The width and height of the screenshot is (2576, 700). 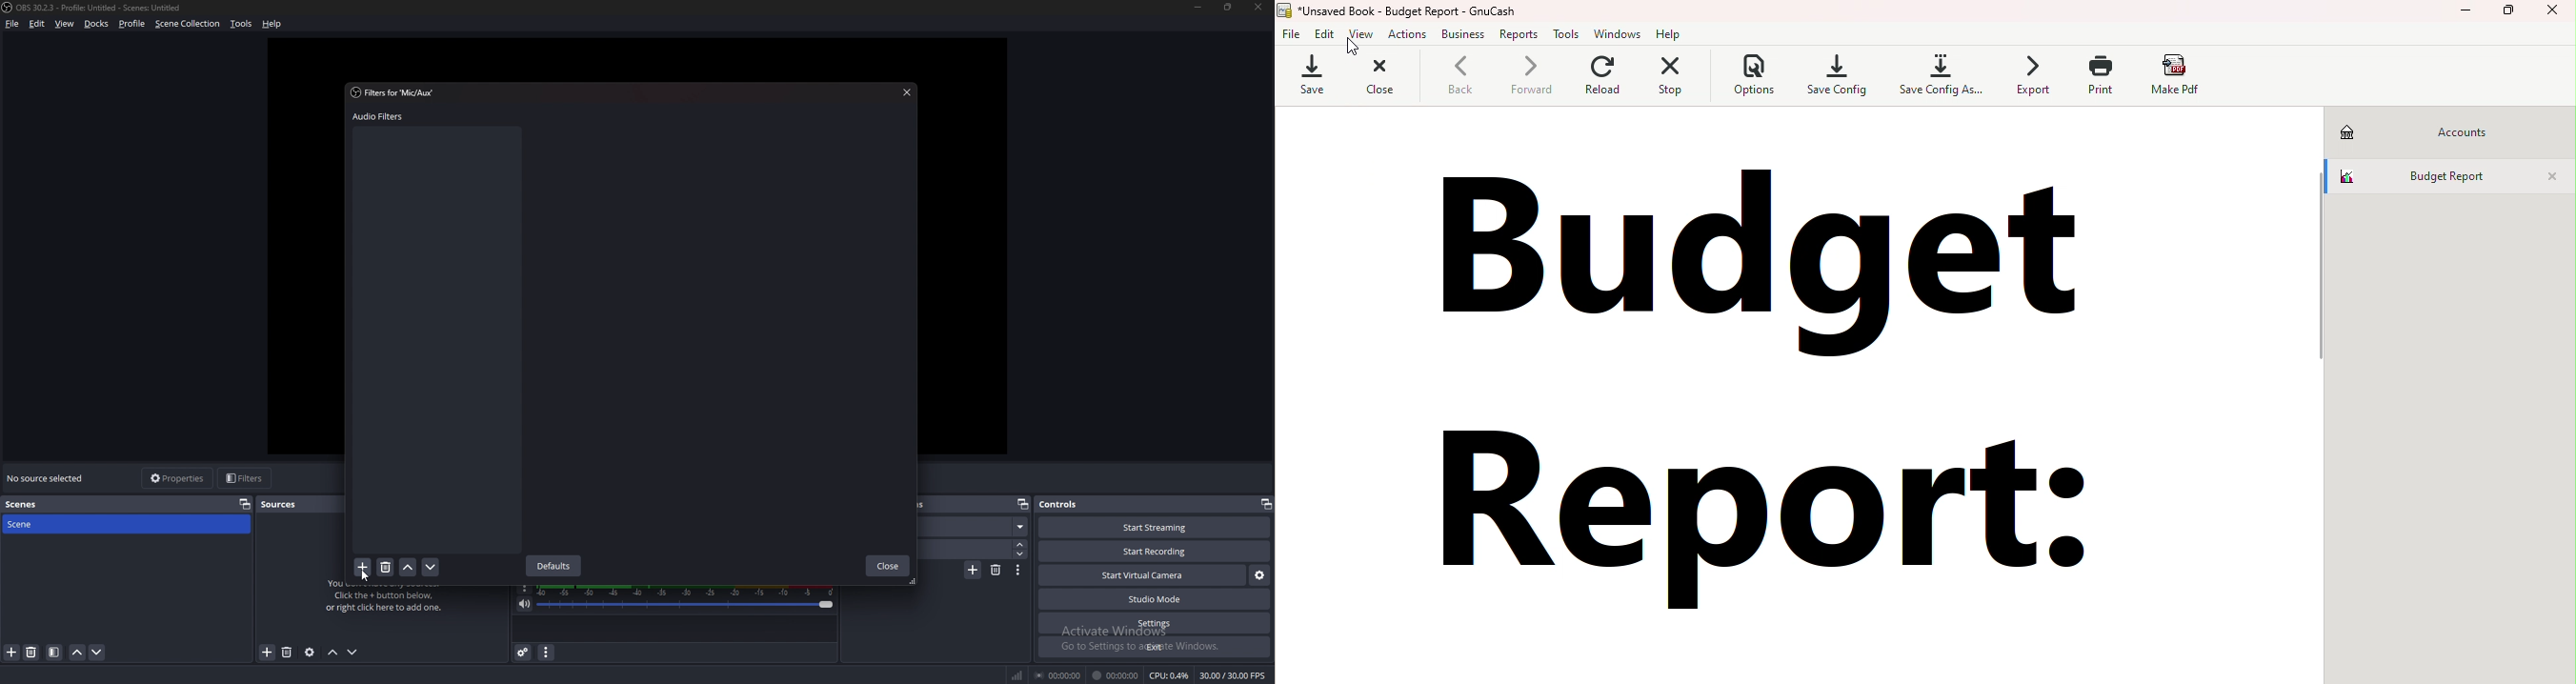 I want to click on file, so click(x=12, y=23).